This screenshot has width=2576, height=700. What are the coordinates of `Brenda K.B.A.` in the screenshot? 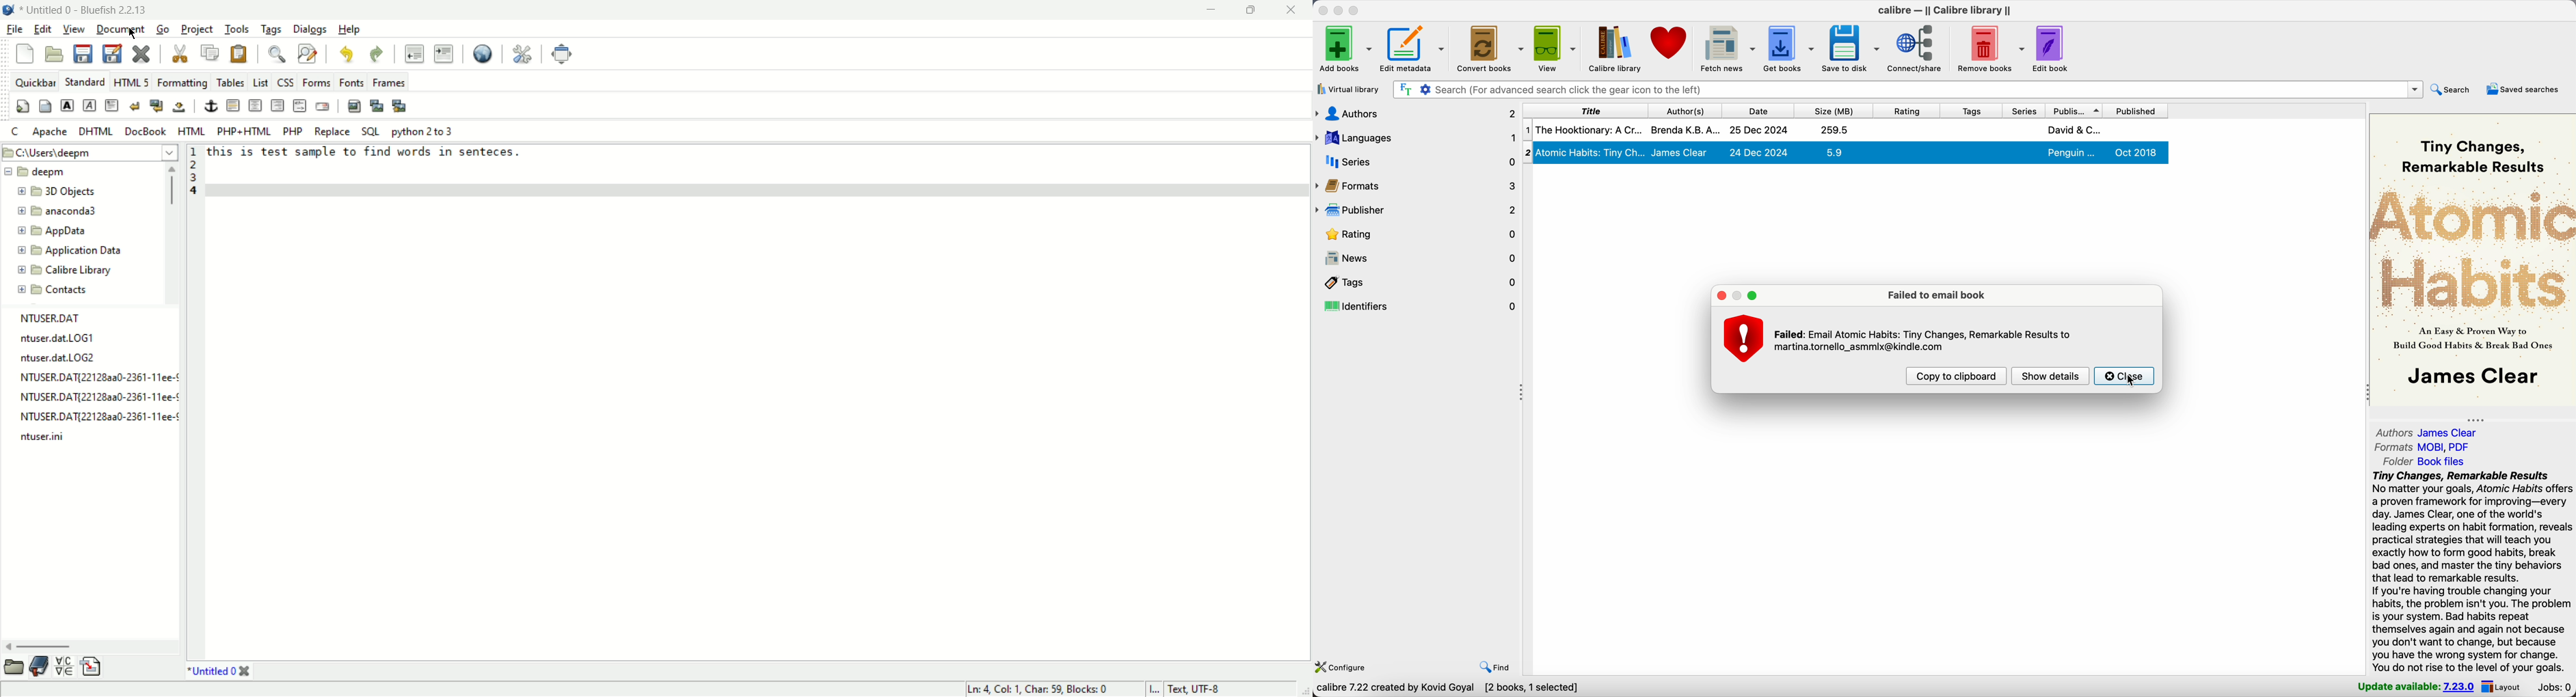 It's located at (1685, 129).